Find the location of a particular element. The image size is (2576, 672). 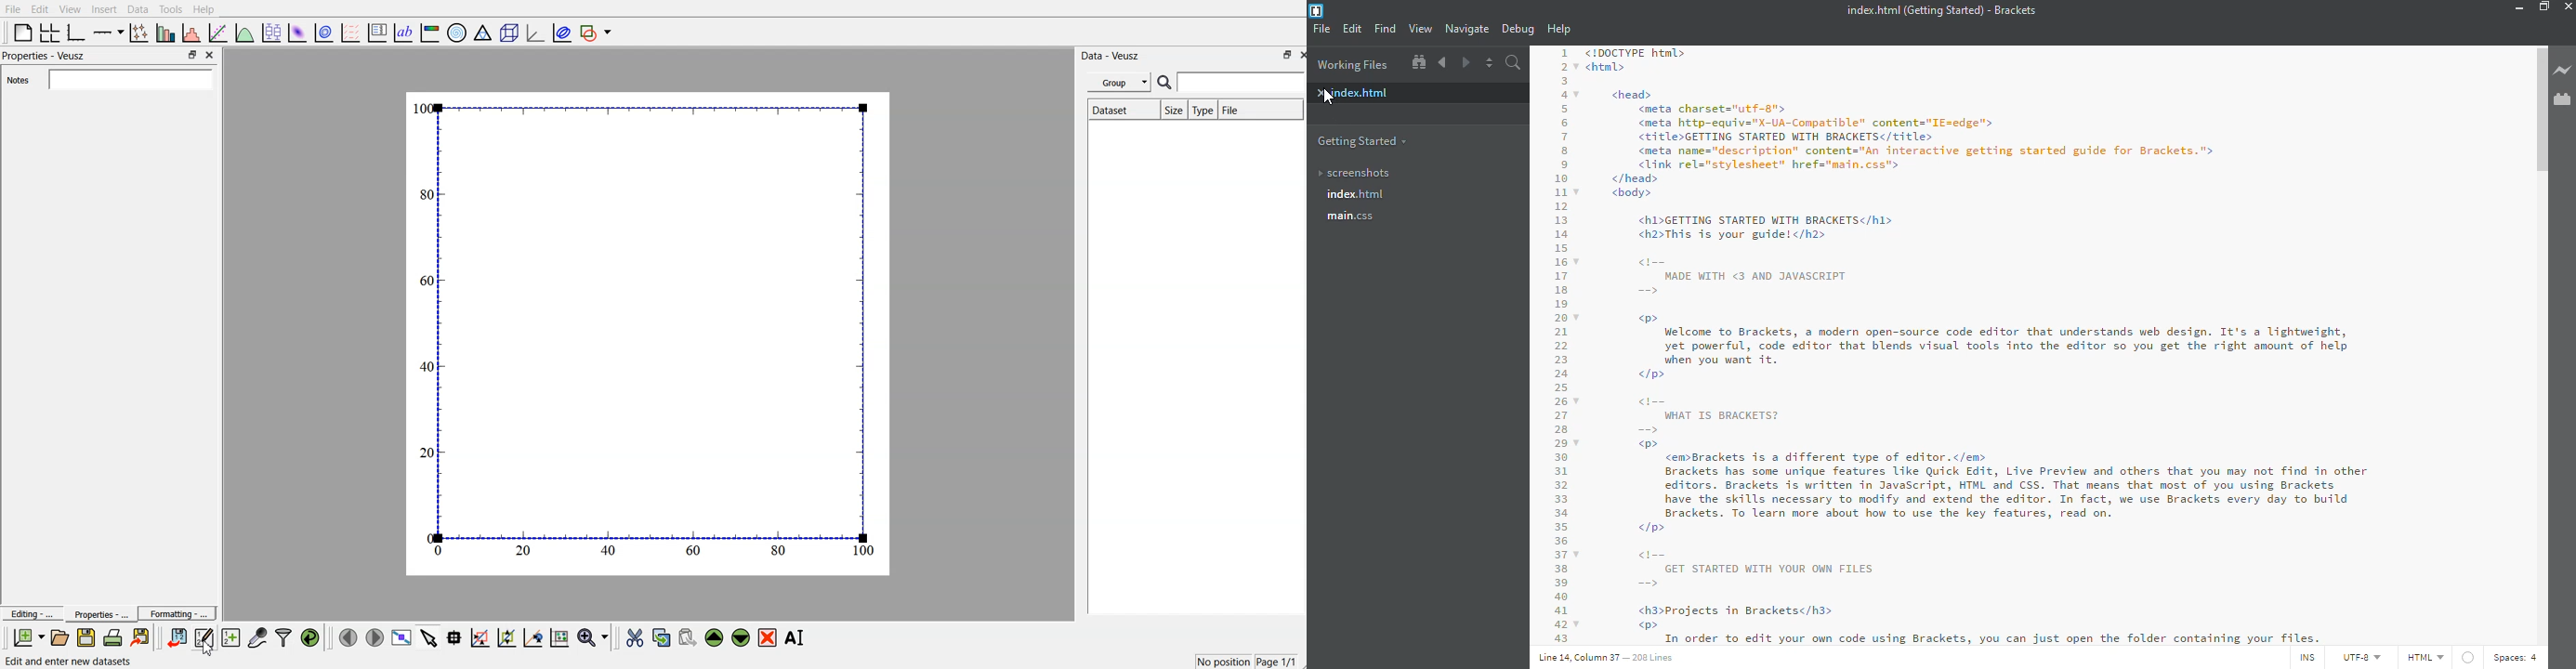

page is located at coordinates (650, 332).